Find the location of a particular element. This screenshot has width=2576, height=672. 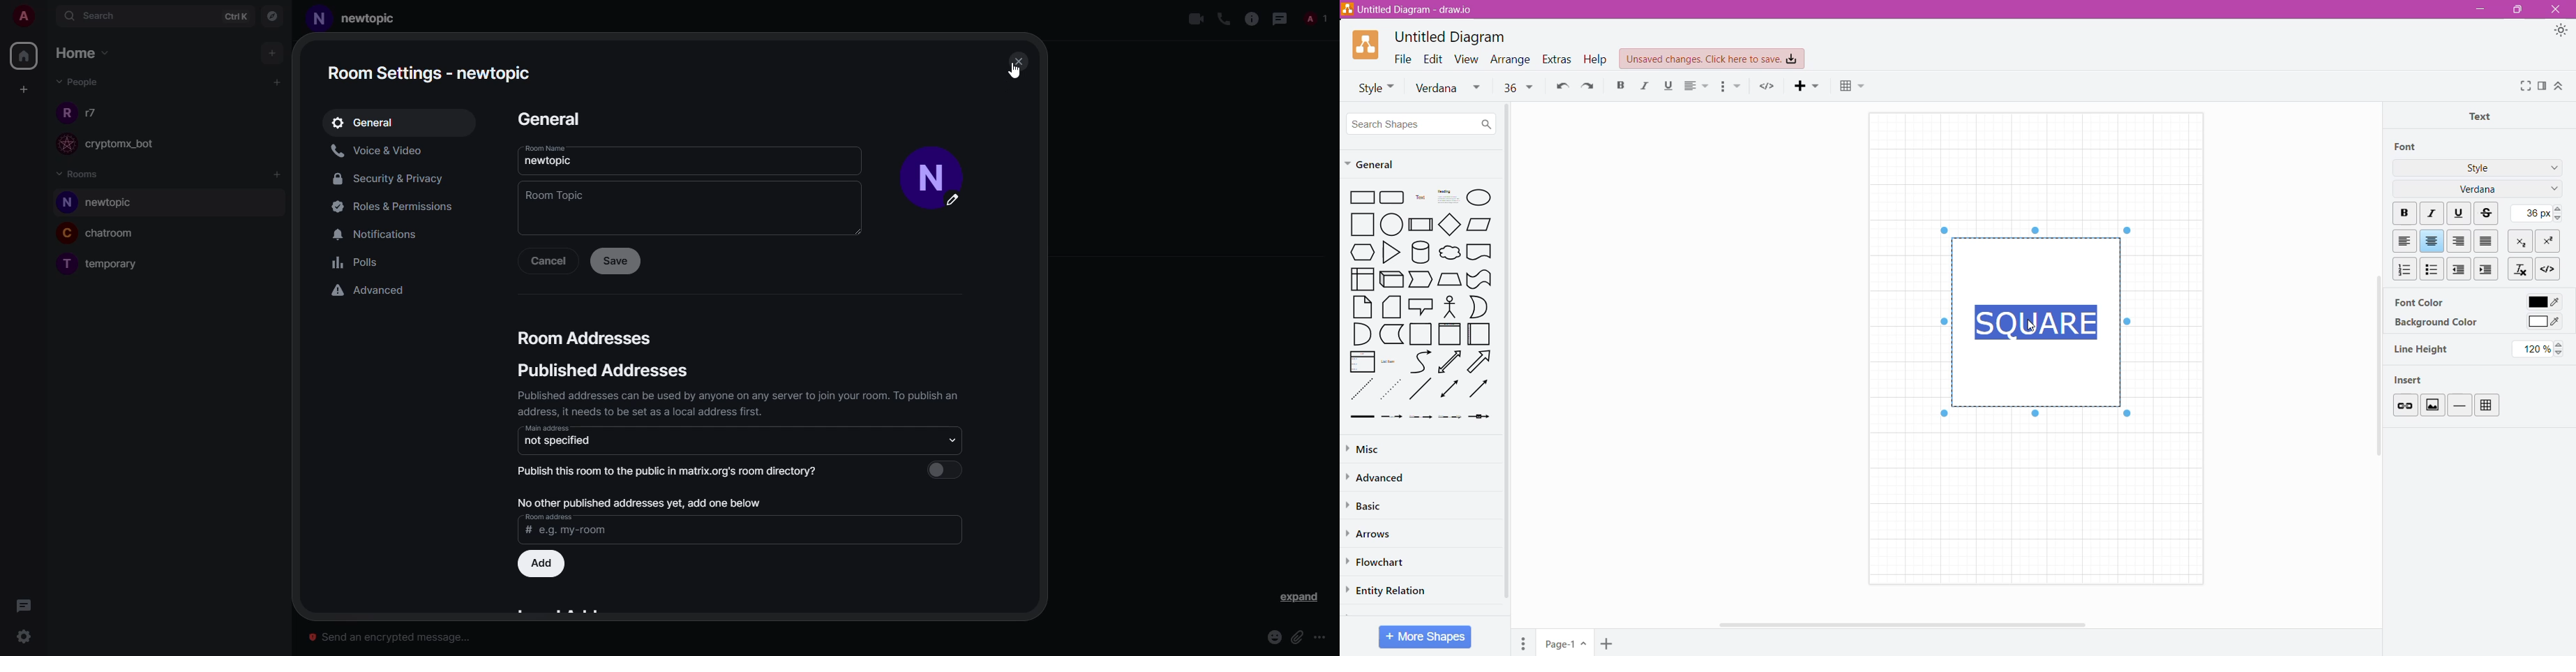

Diagram Title - Application Name is located at coordinates (1414, 10).